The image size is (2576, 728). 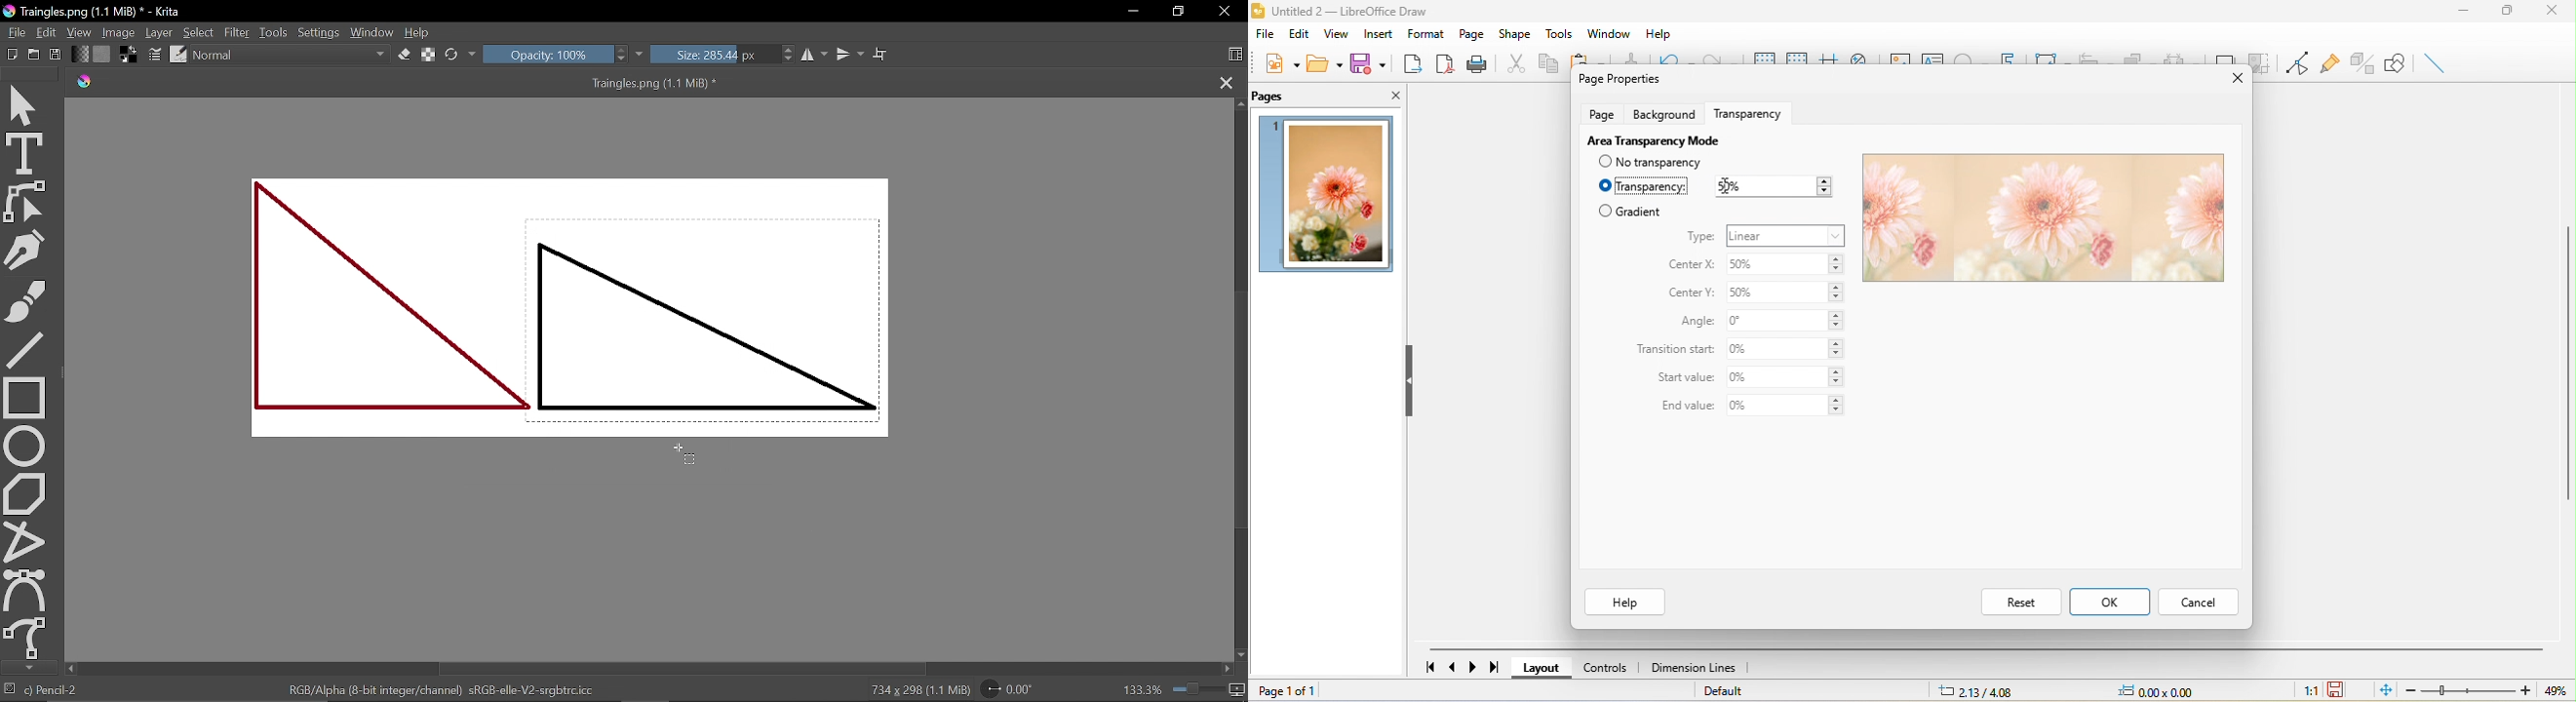 What do you see at coordinates (1788, 349) in the screenshot?
I see `0%` at bounding box center [1788, 349].